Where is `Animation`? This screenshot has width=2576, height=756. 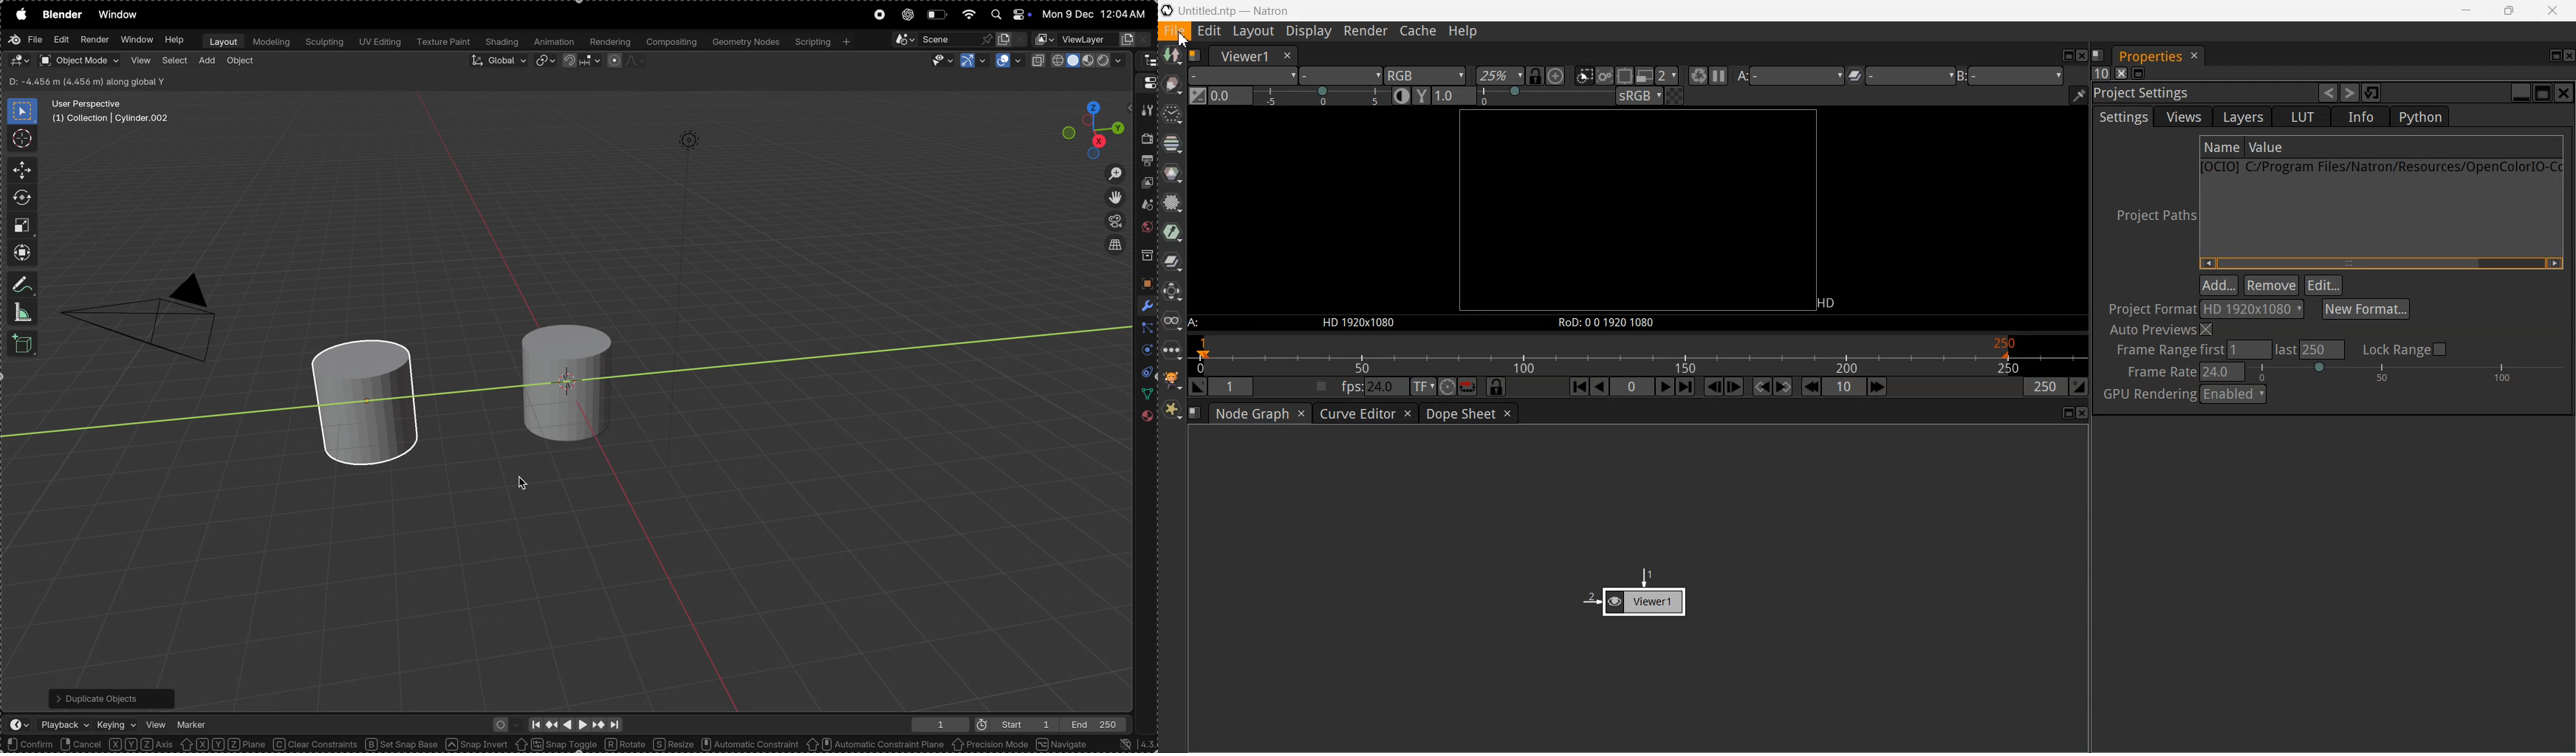
Animation is located at coordinates (555, 43).